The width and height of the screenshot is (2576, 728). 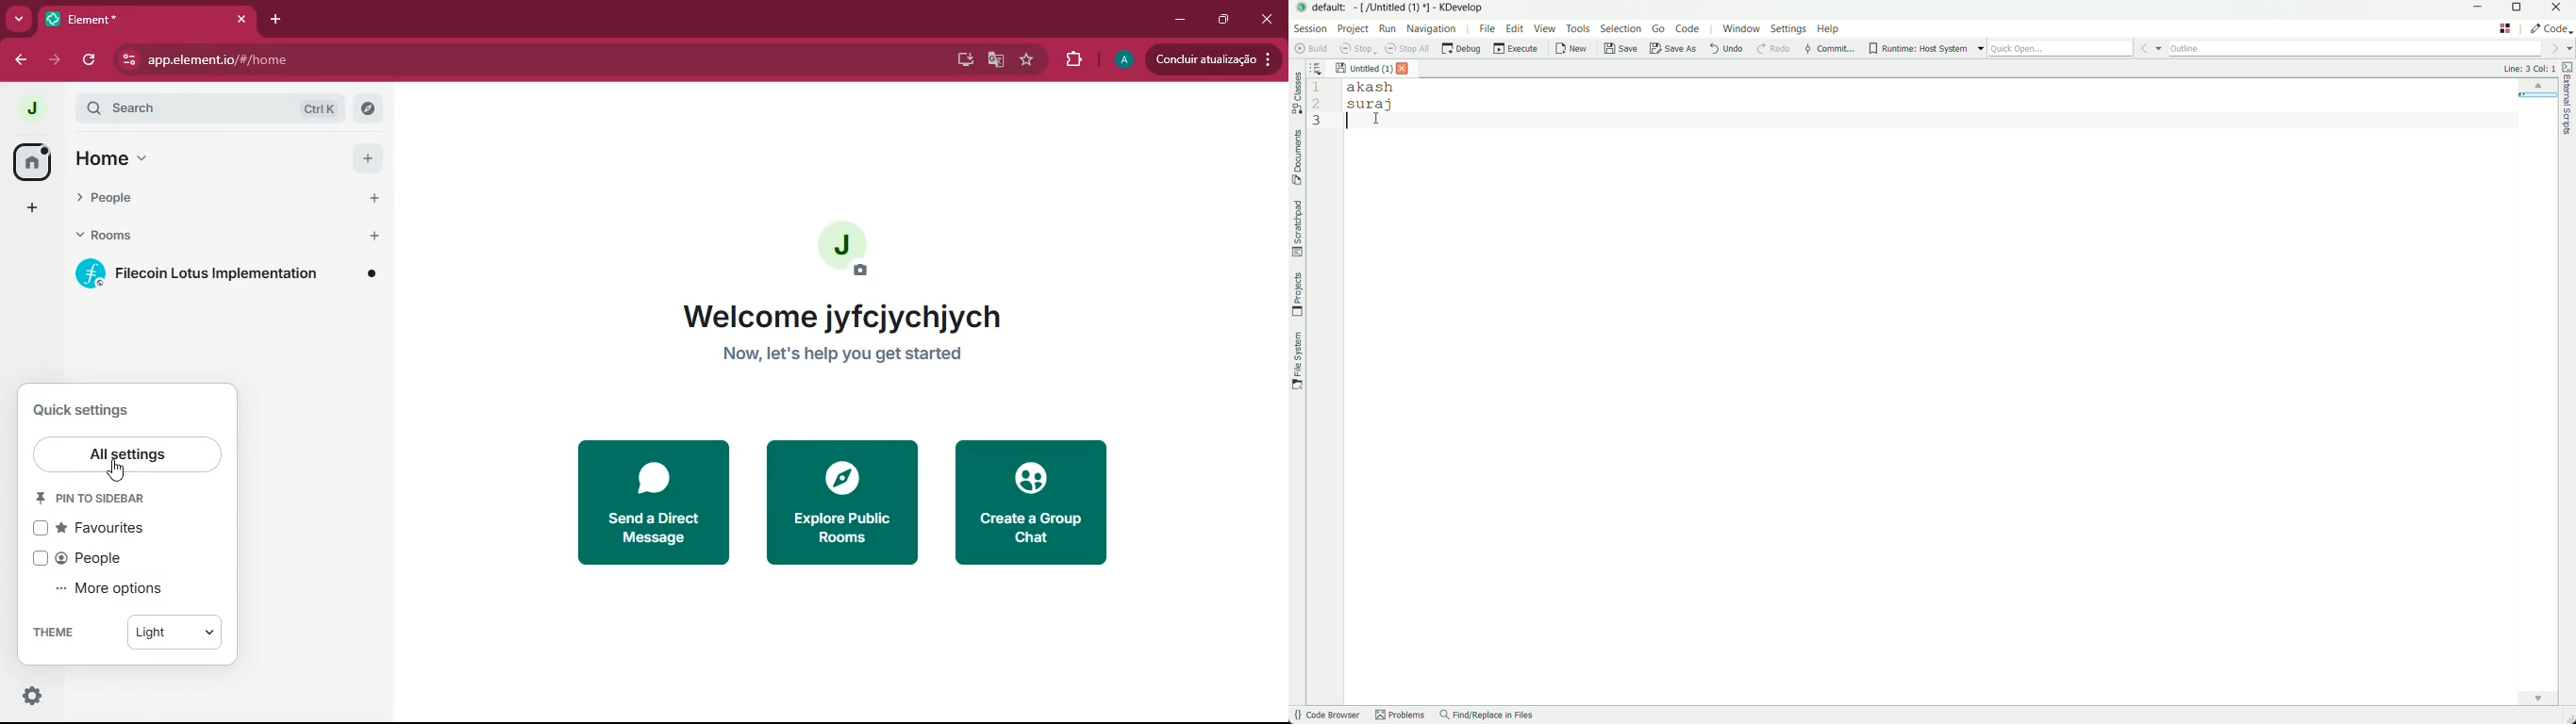 I want to click on profile, so click(x=1121, y=60).